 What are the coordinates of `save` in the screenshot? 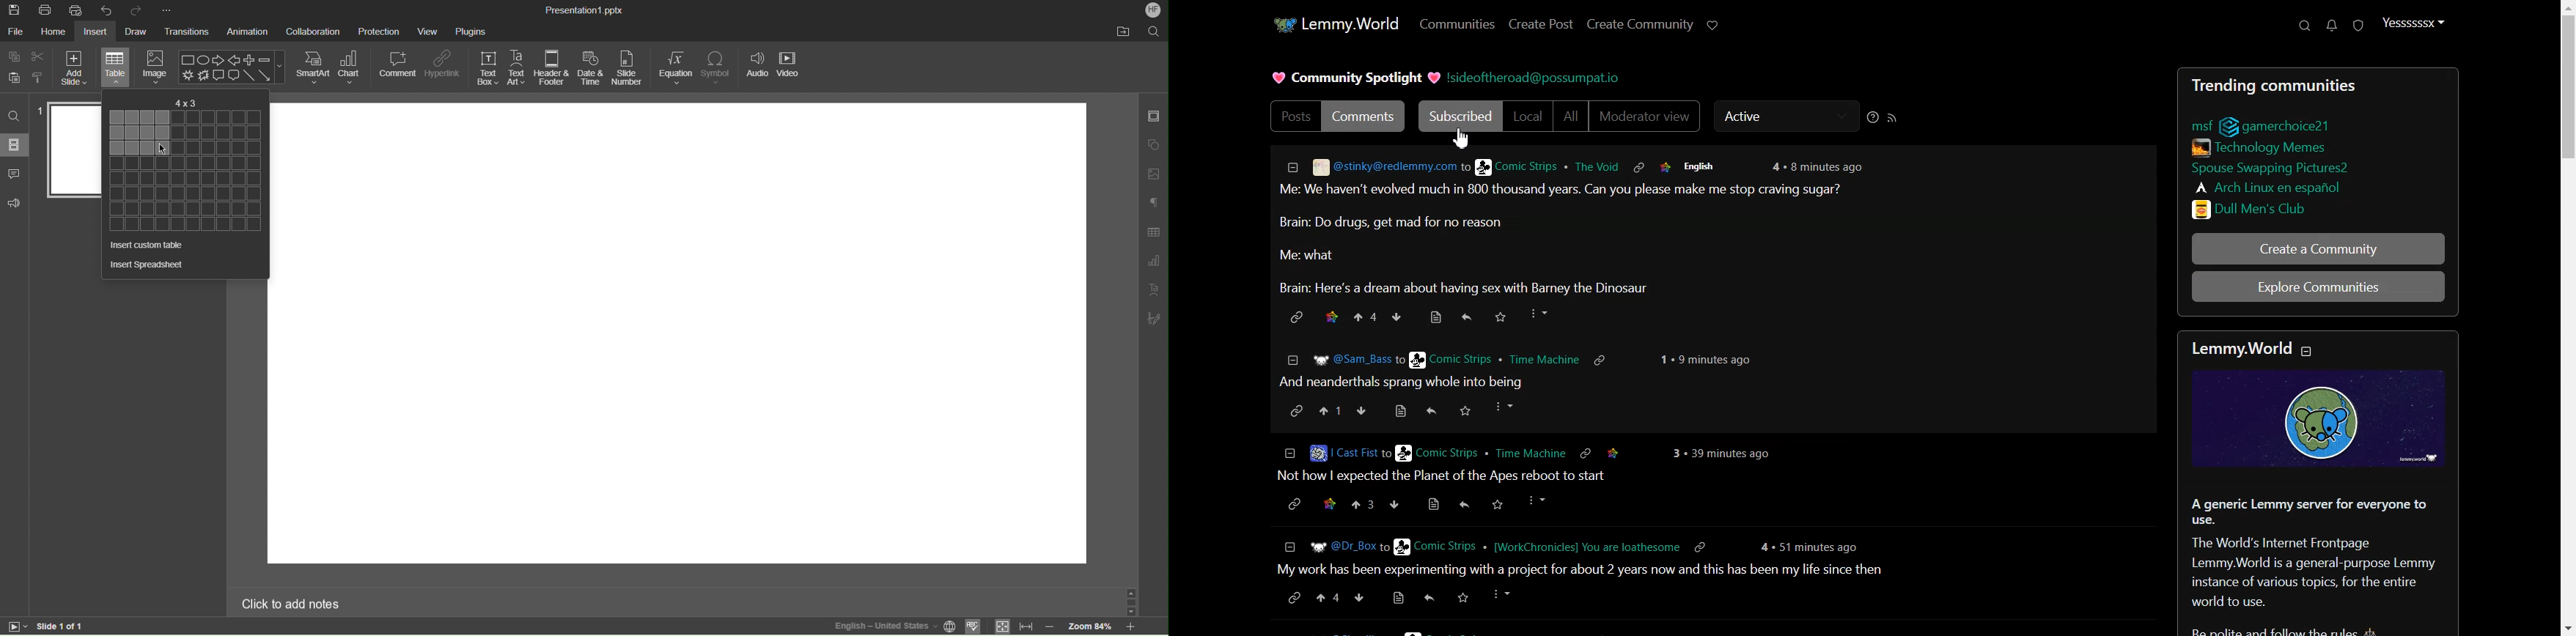 It's located at (1502, 314).